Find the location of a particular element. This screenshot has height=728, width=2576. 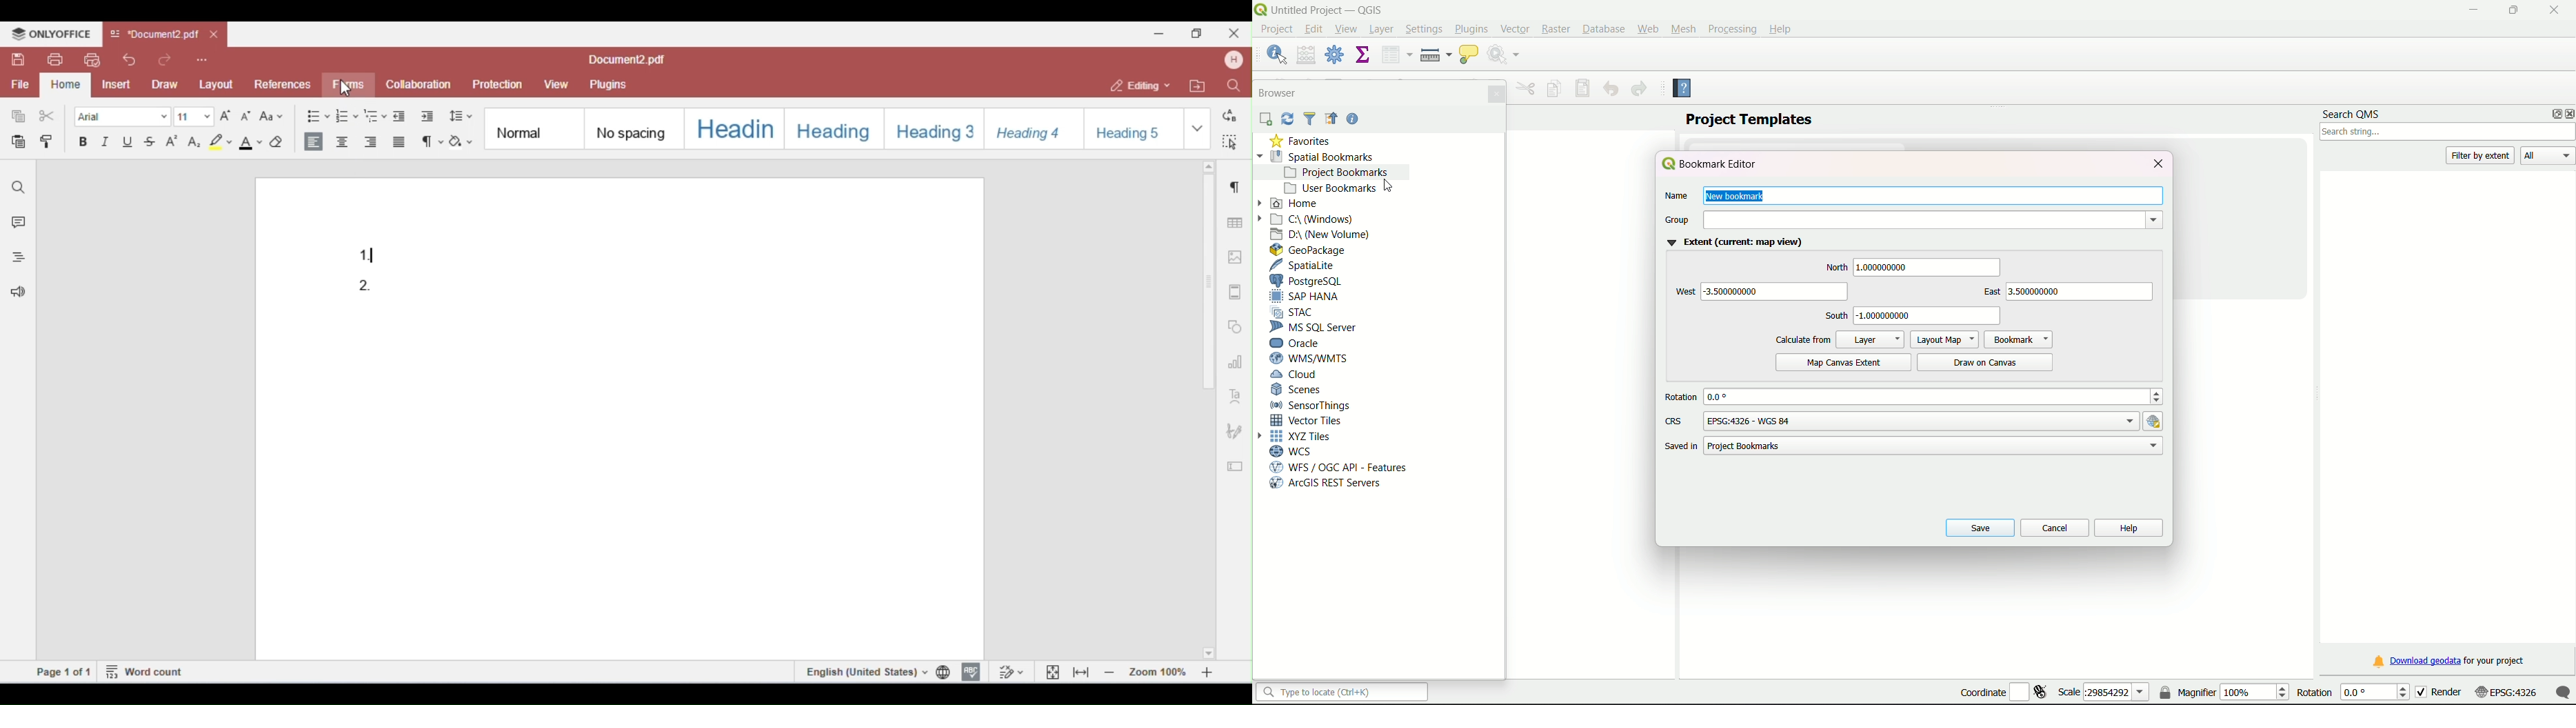

name is located at coordinates (1838, 197).